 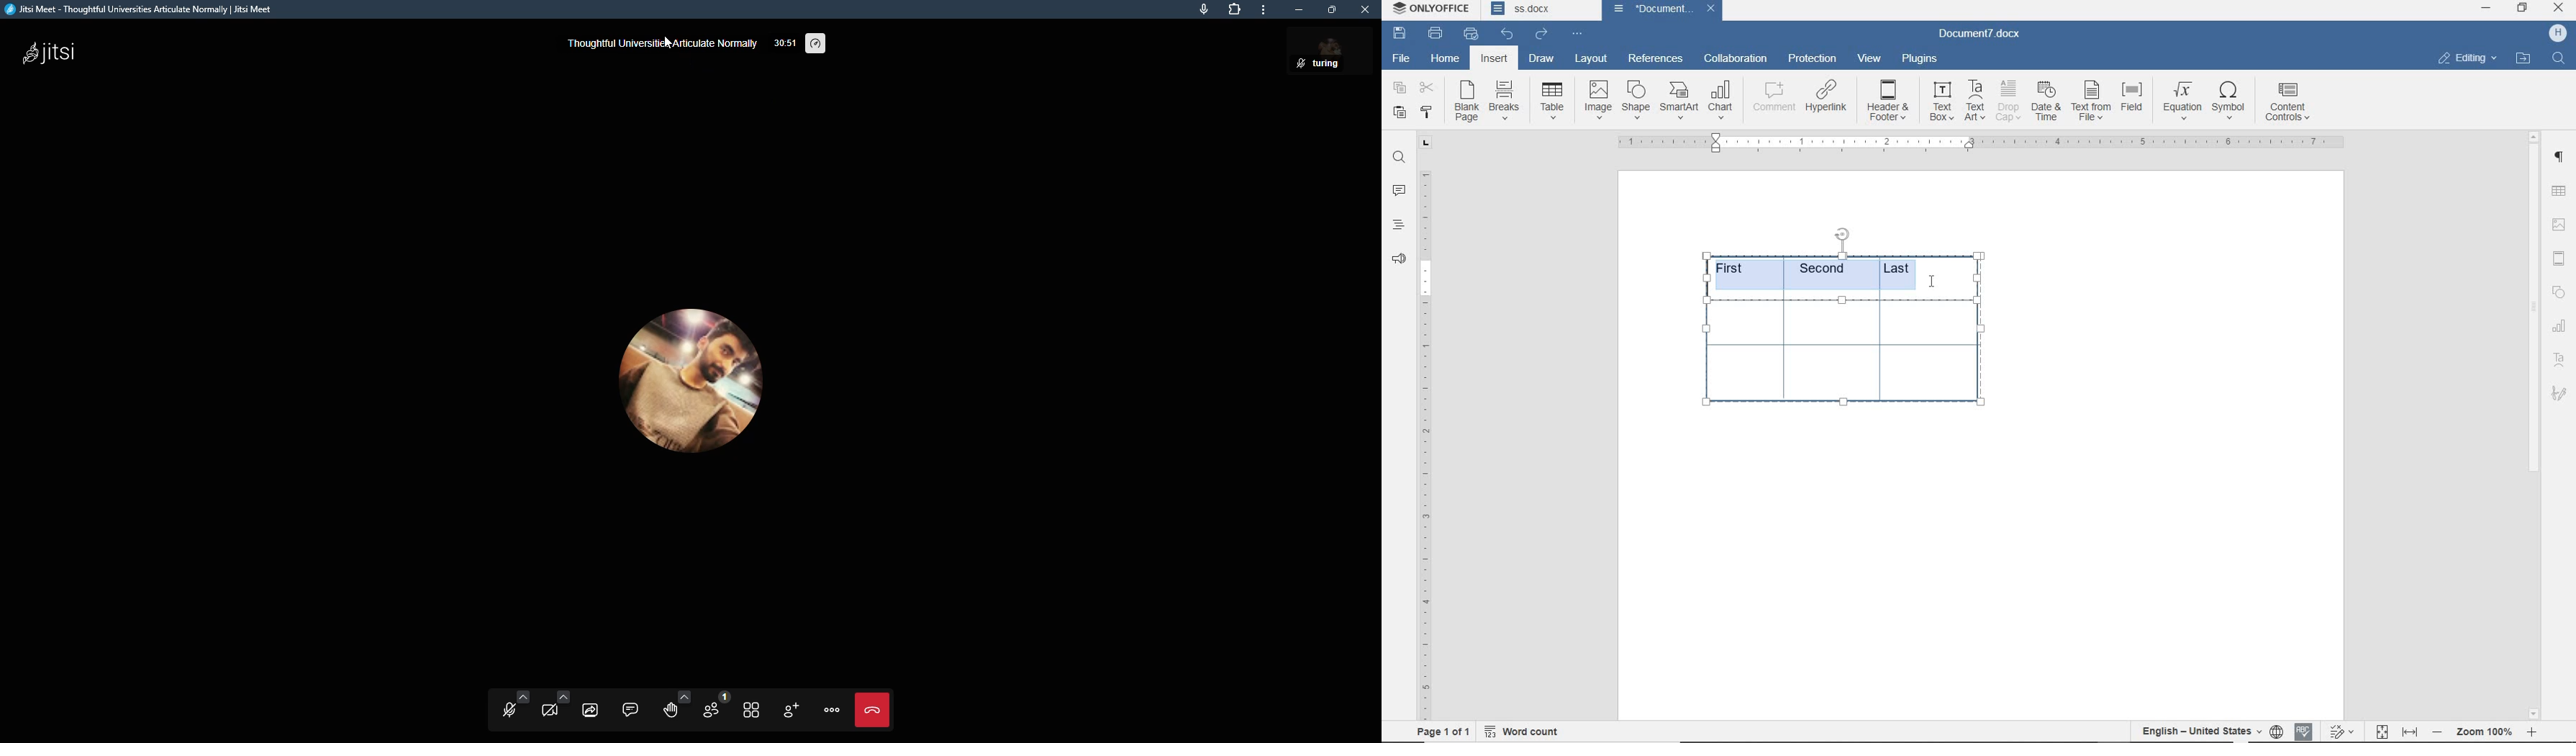 What do you see at coordinates (2202, 729) in the screenshot?
I see `text language` at bounding box center [2202, 729].